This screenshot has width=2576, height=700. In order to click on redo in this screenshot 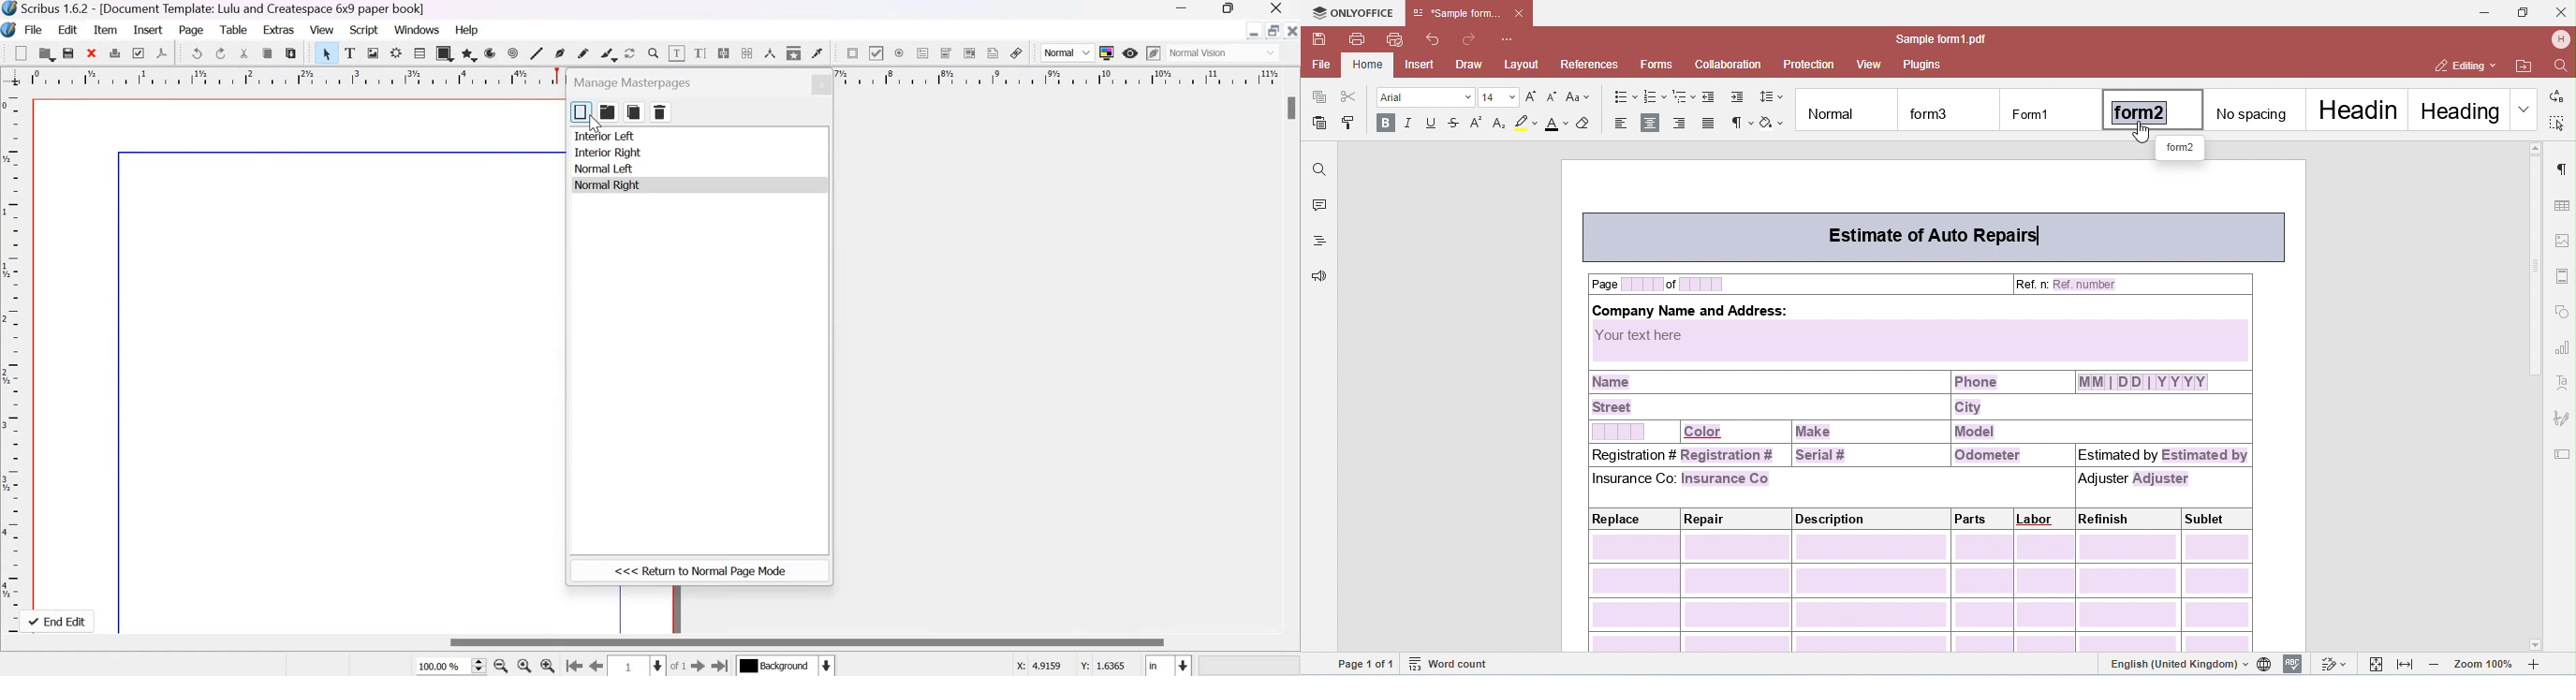, I will do `click(221, 53)`.